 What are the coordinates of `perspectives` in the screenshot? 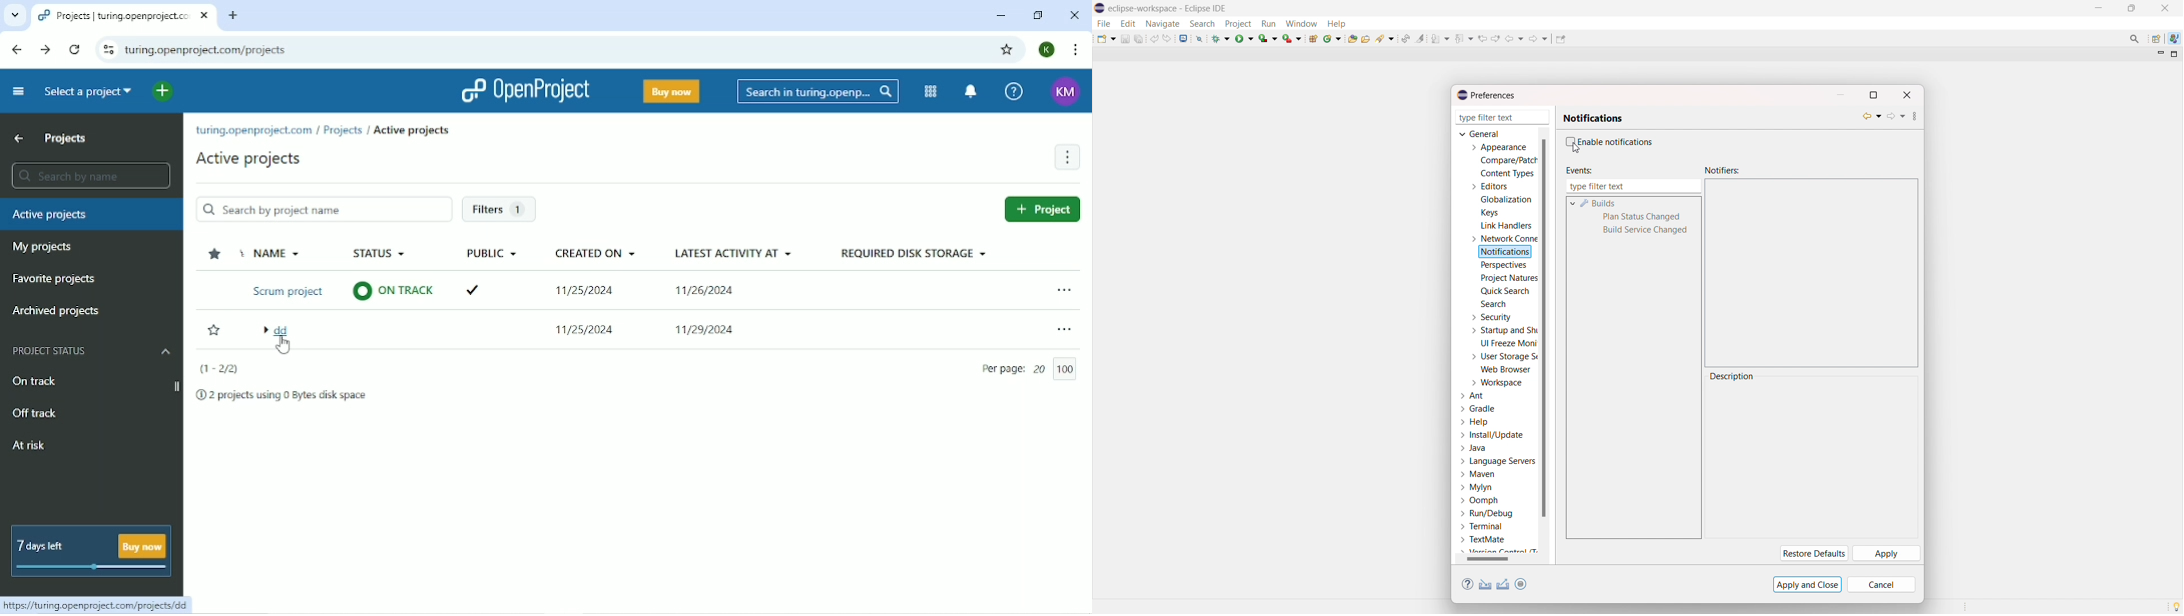 It's located at (1503, 265).